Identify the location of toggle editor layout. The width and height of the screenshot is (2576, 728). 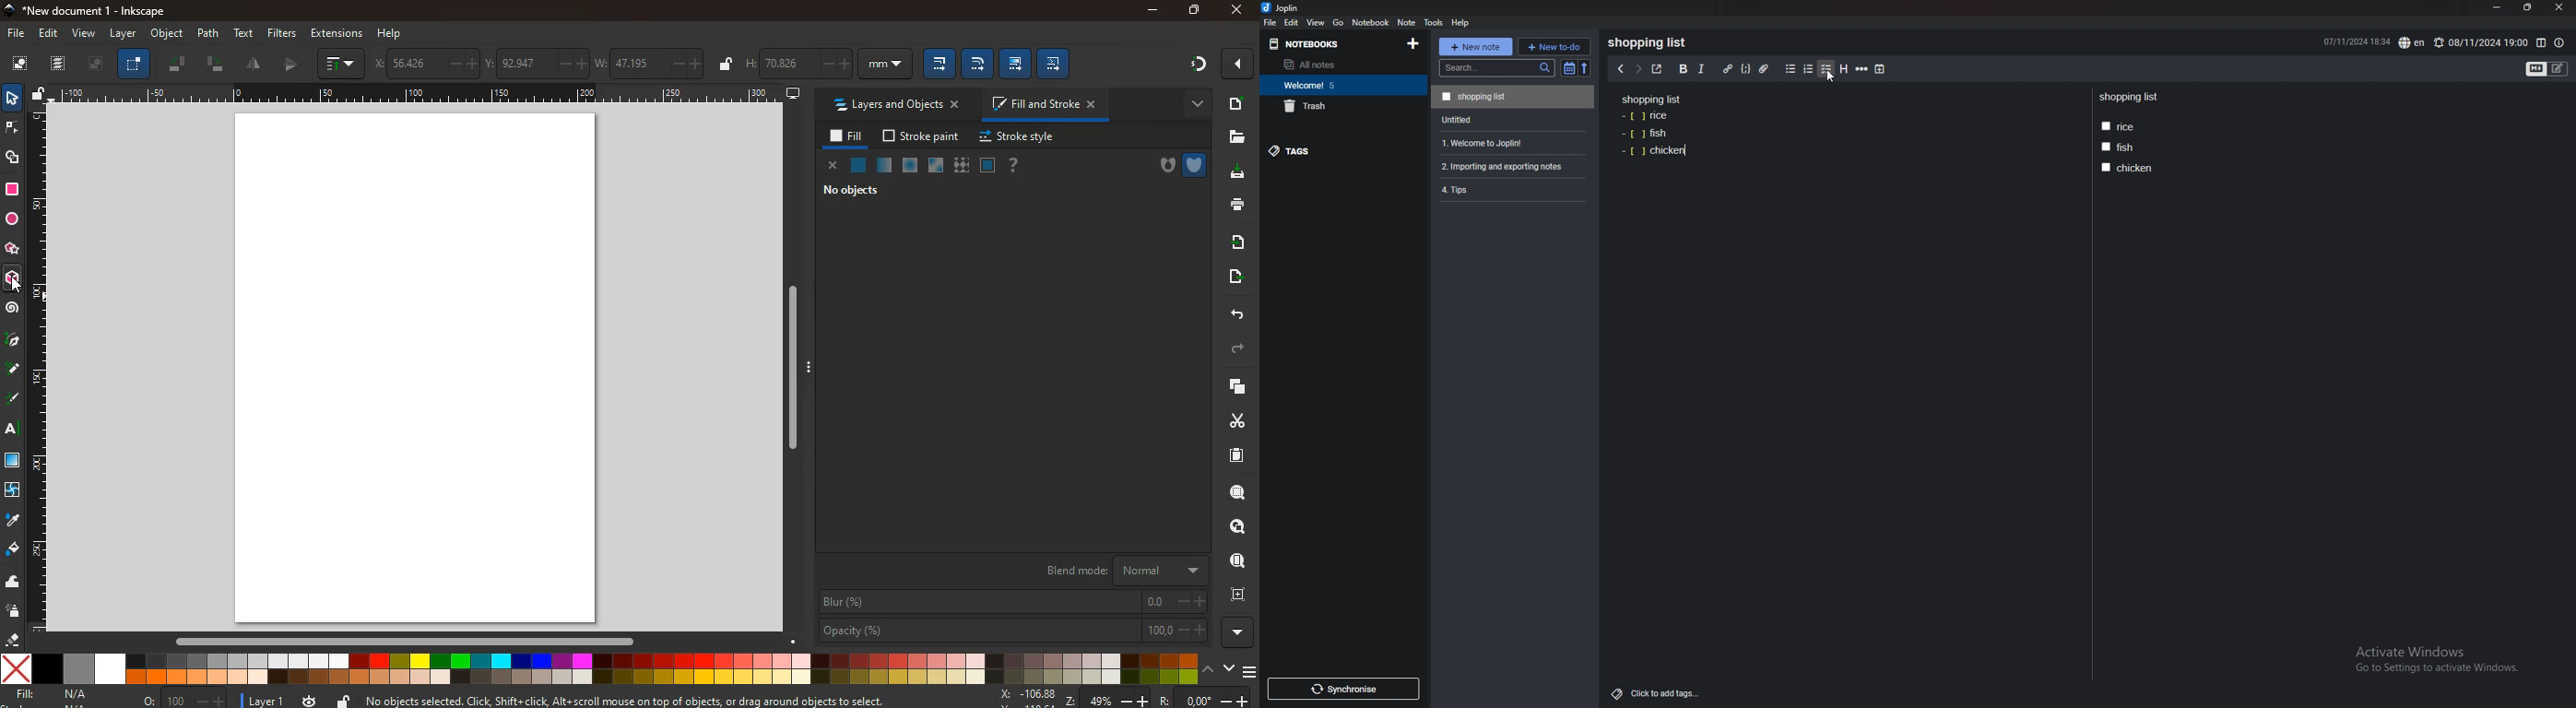
(2542, 43).